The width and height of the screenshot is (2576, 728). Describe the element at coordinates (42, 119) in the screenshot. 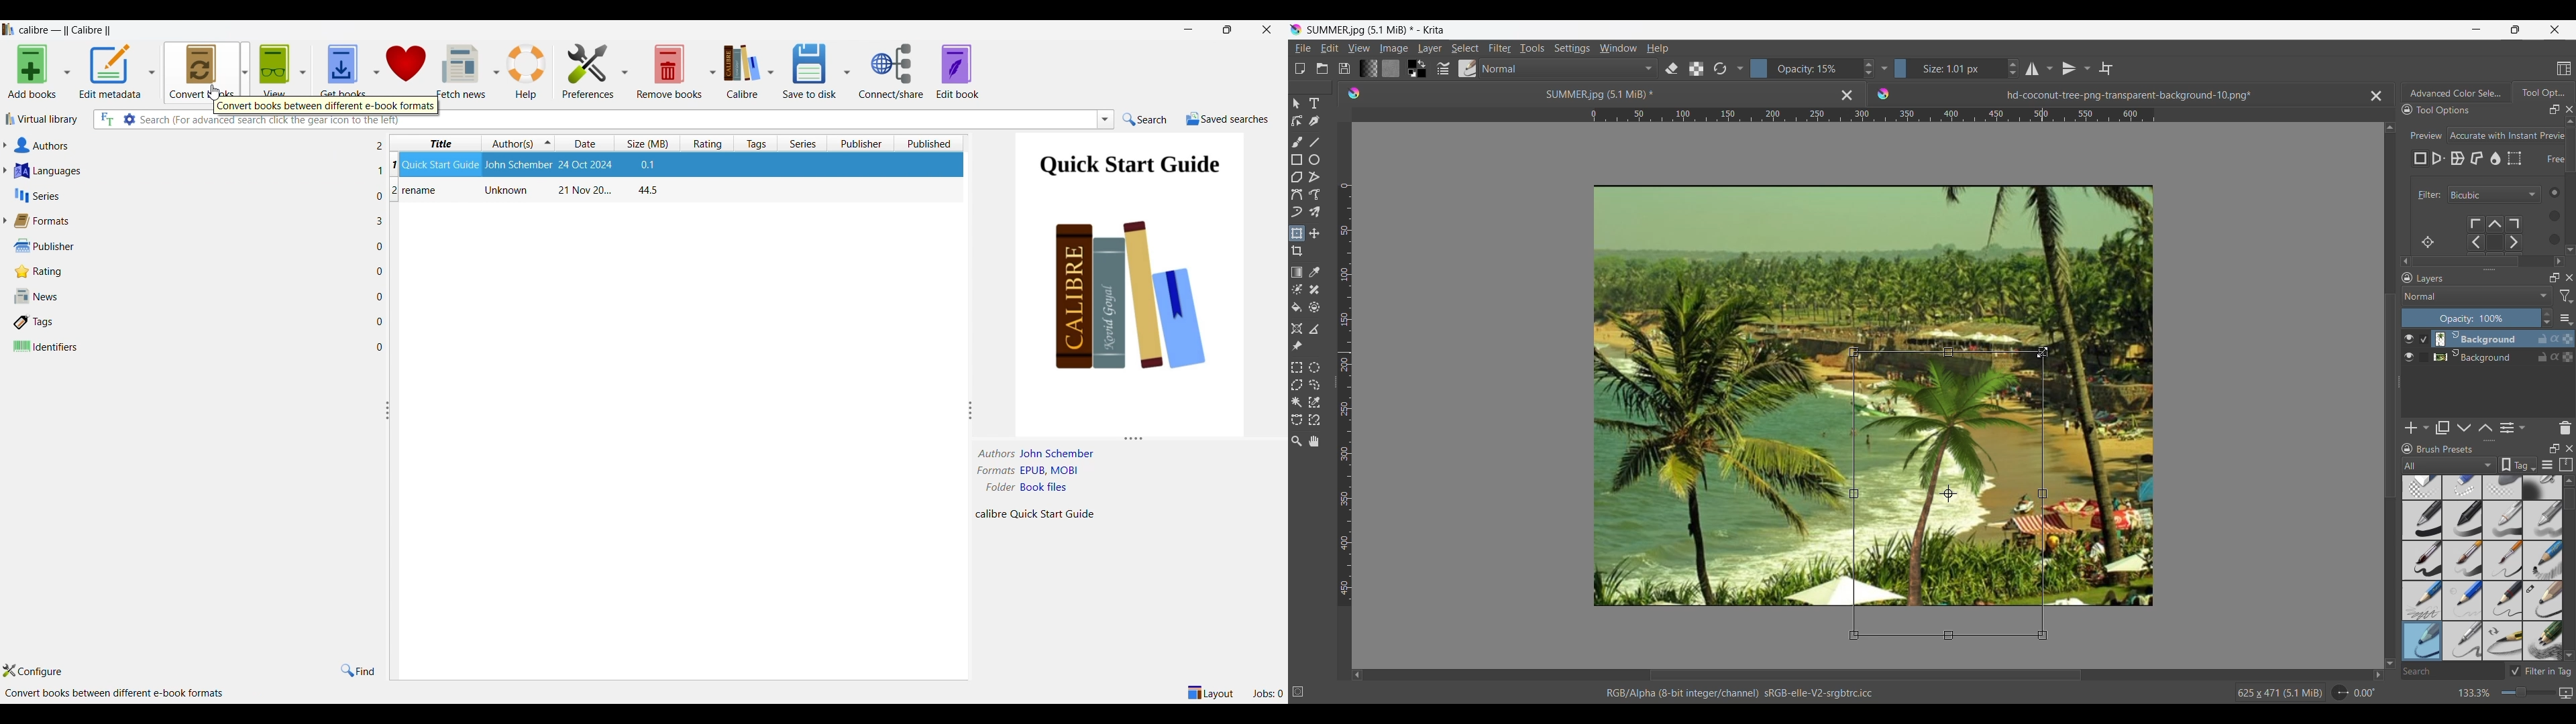

I see `Virtual library` at that location.